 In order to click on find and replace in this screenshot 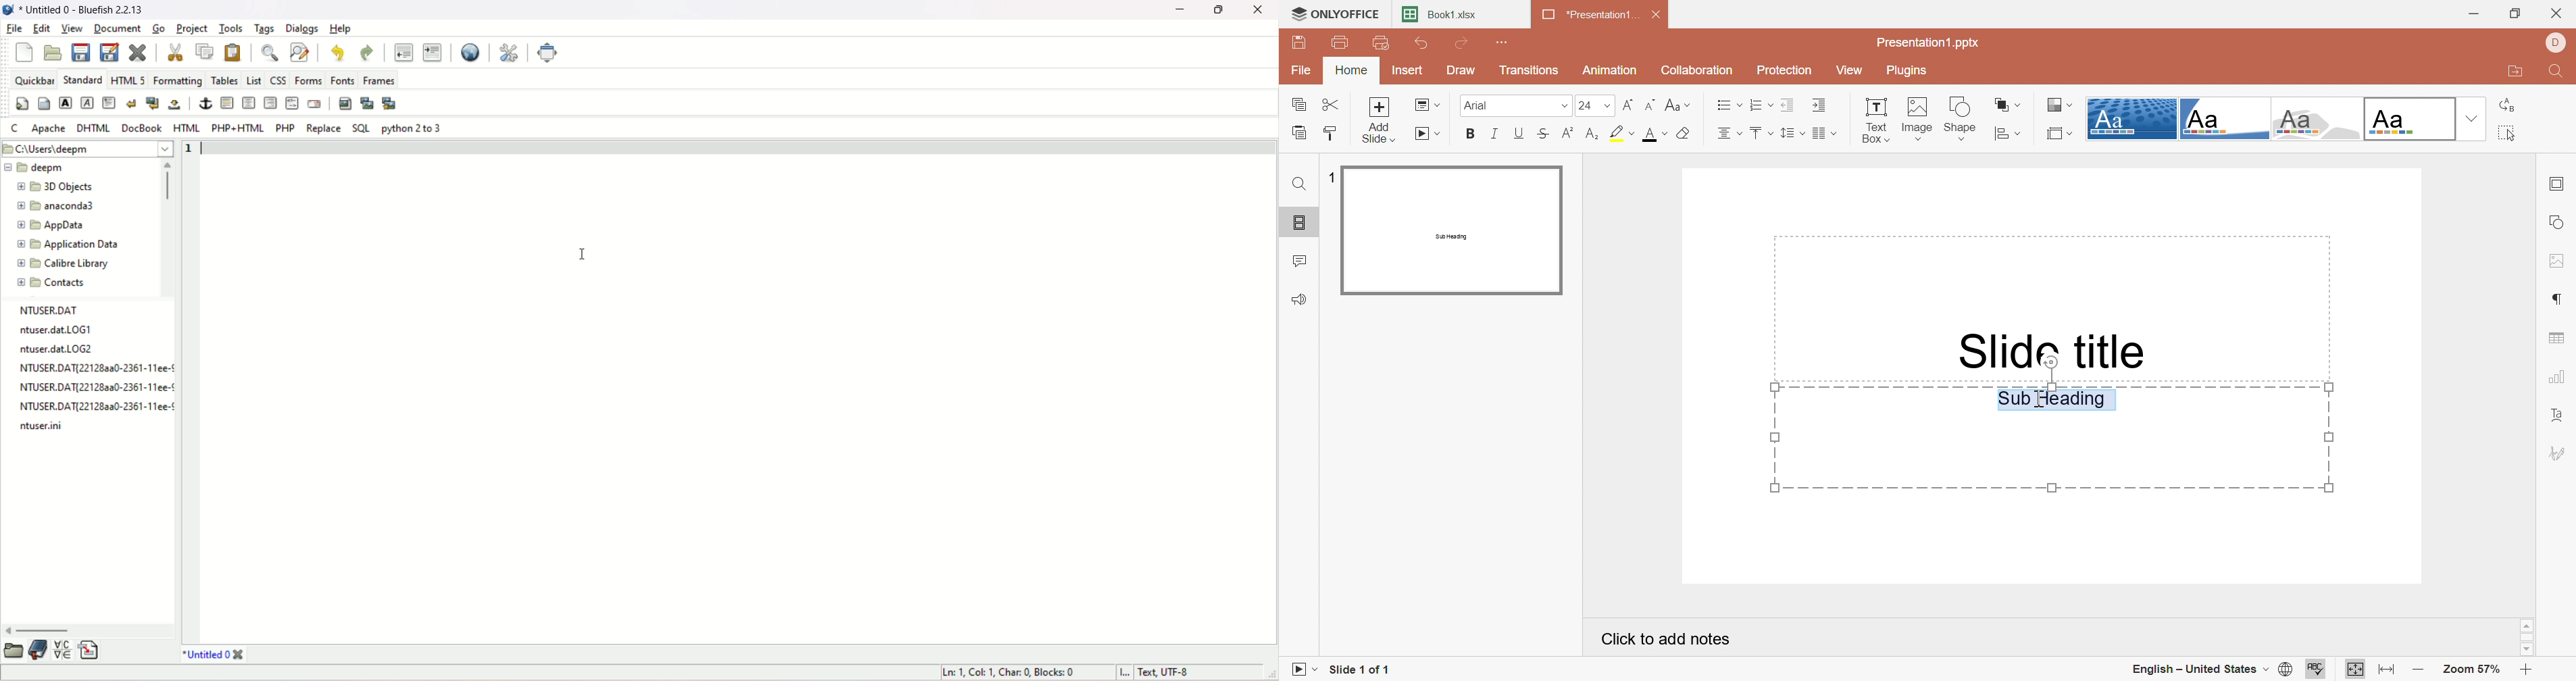, I will do `click(300, 53)`.